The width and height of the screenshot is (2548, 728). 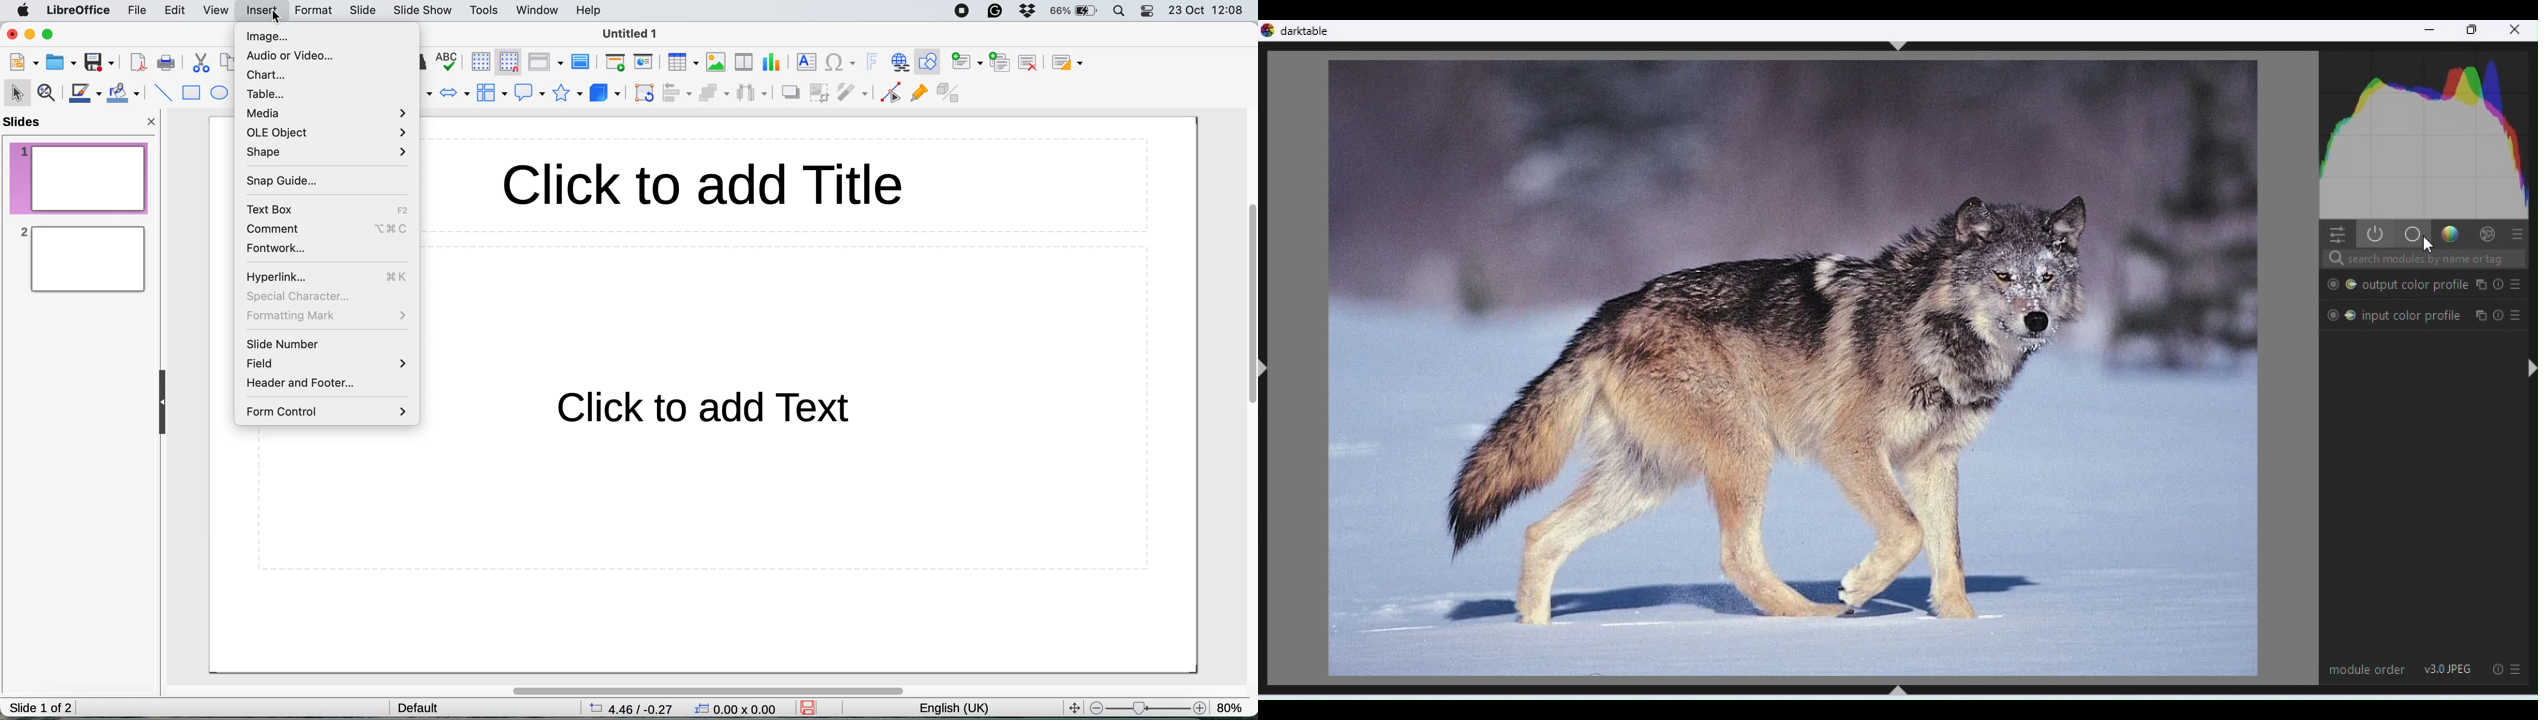 What do you see at coordinates (2333, 315) in the screenshot?
I see `checkbox` at bounding box center [2333, 315].